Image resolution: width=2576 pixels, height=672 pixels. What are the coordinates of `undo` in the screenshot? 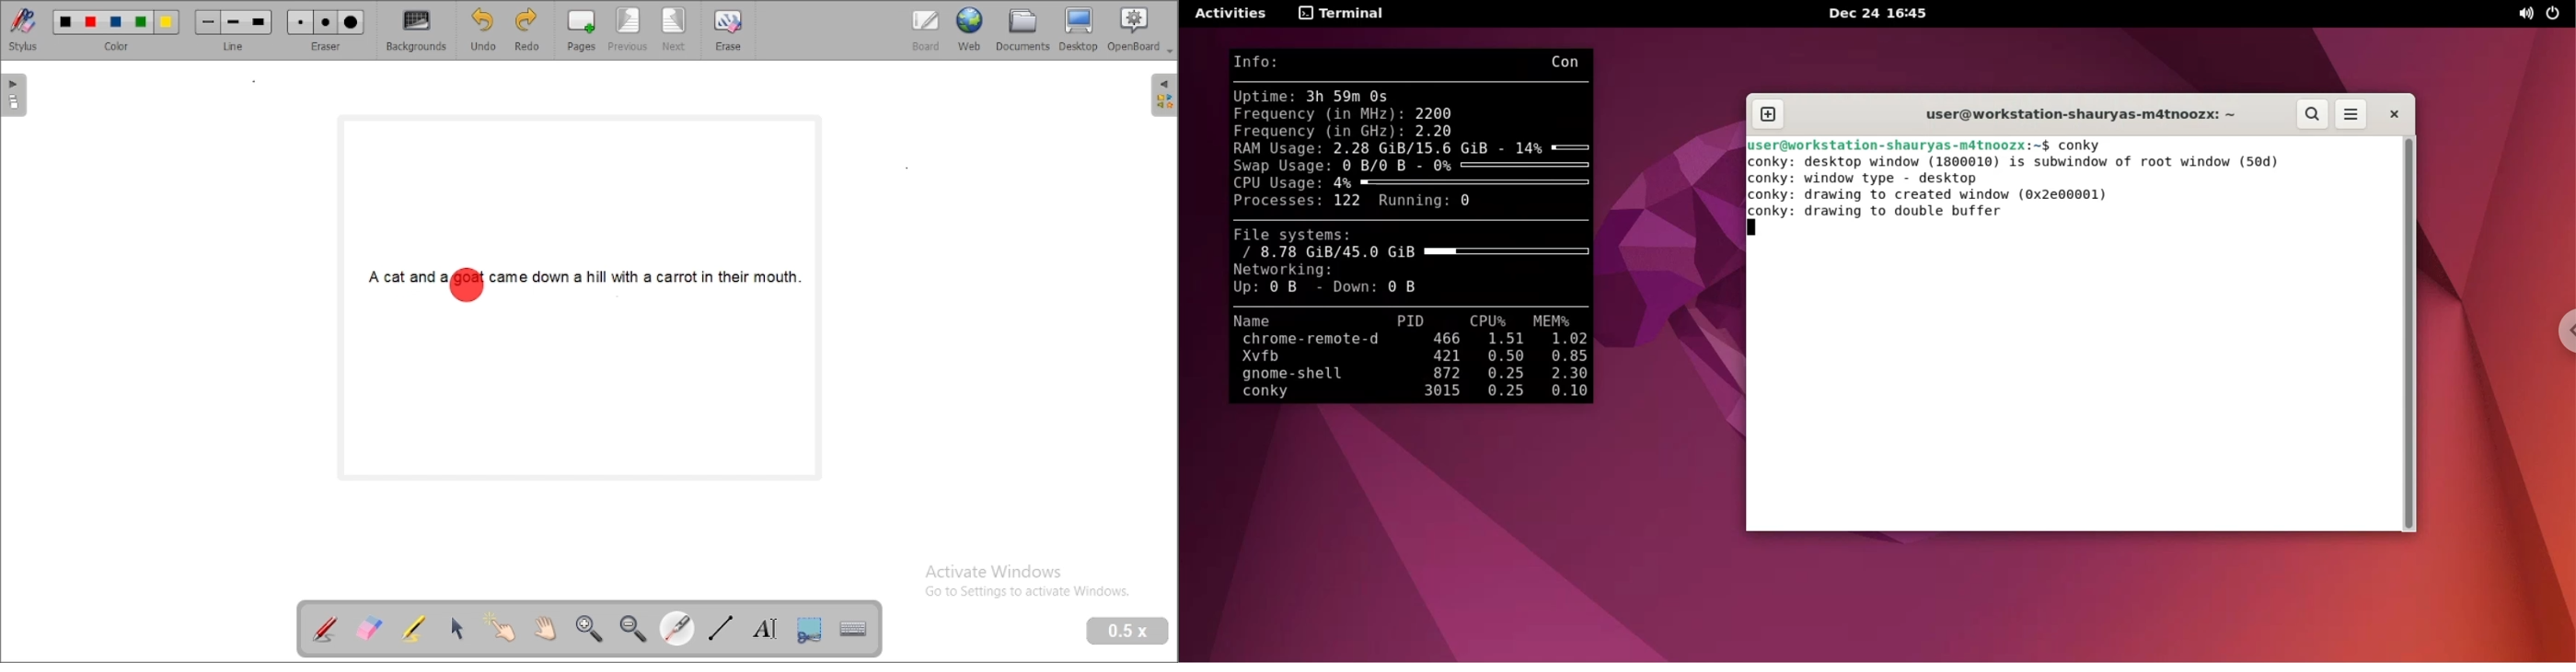 It's located at (483, 30).